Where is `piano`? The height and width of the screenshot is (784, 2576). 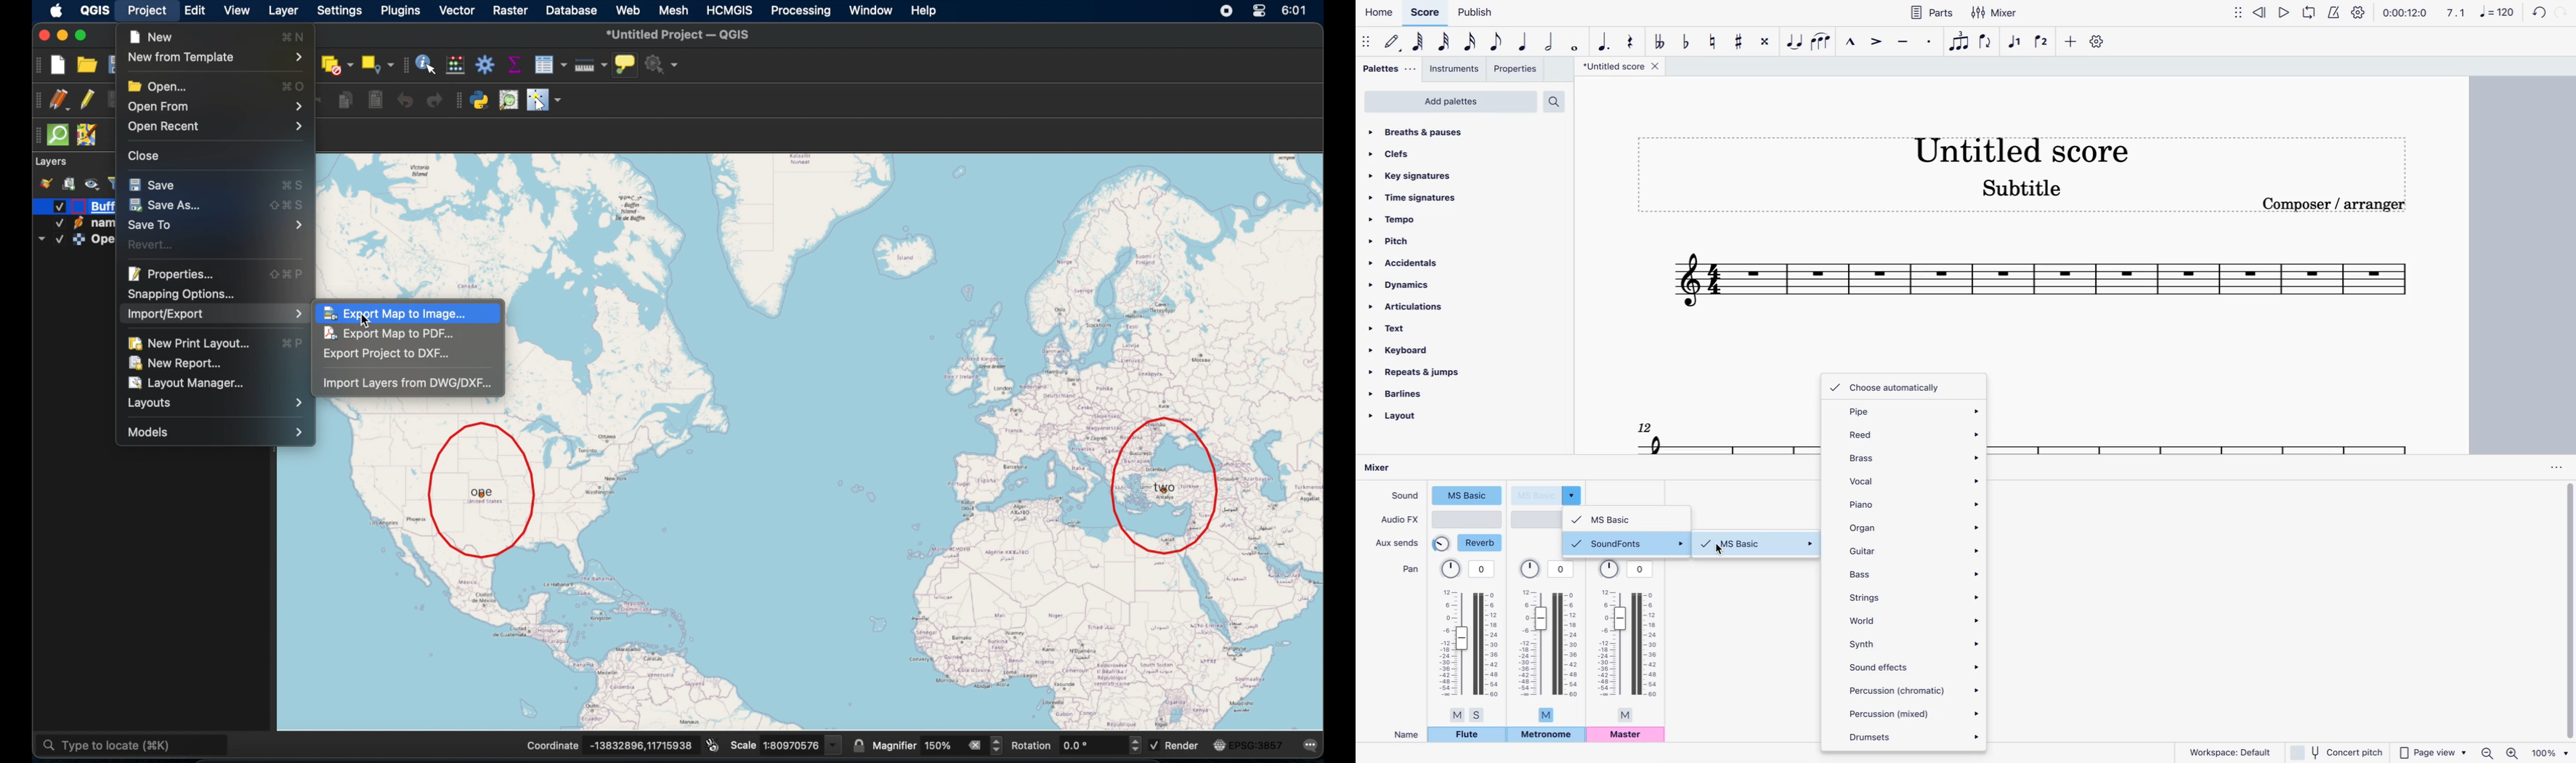
piano is located at coordinates (1915, 501).